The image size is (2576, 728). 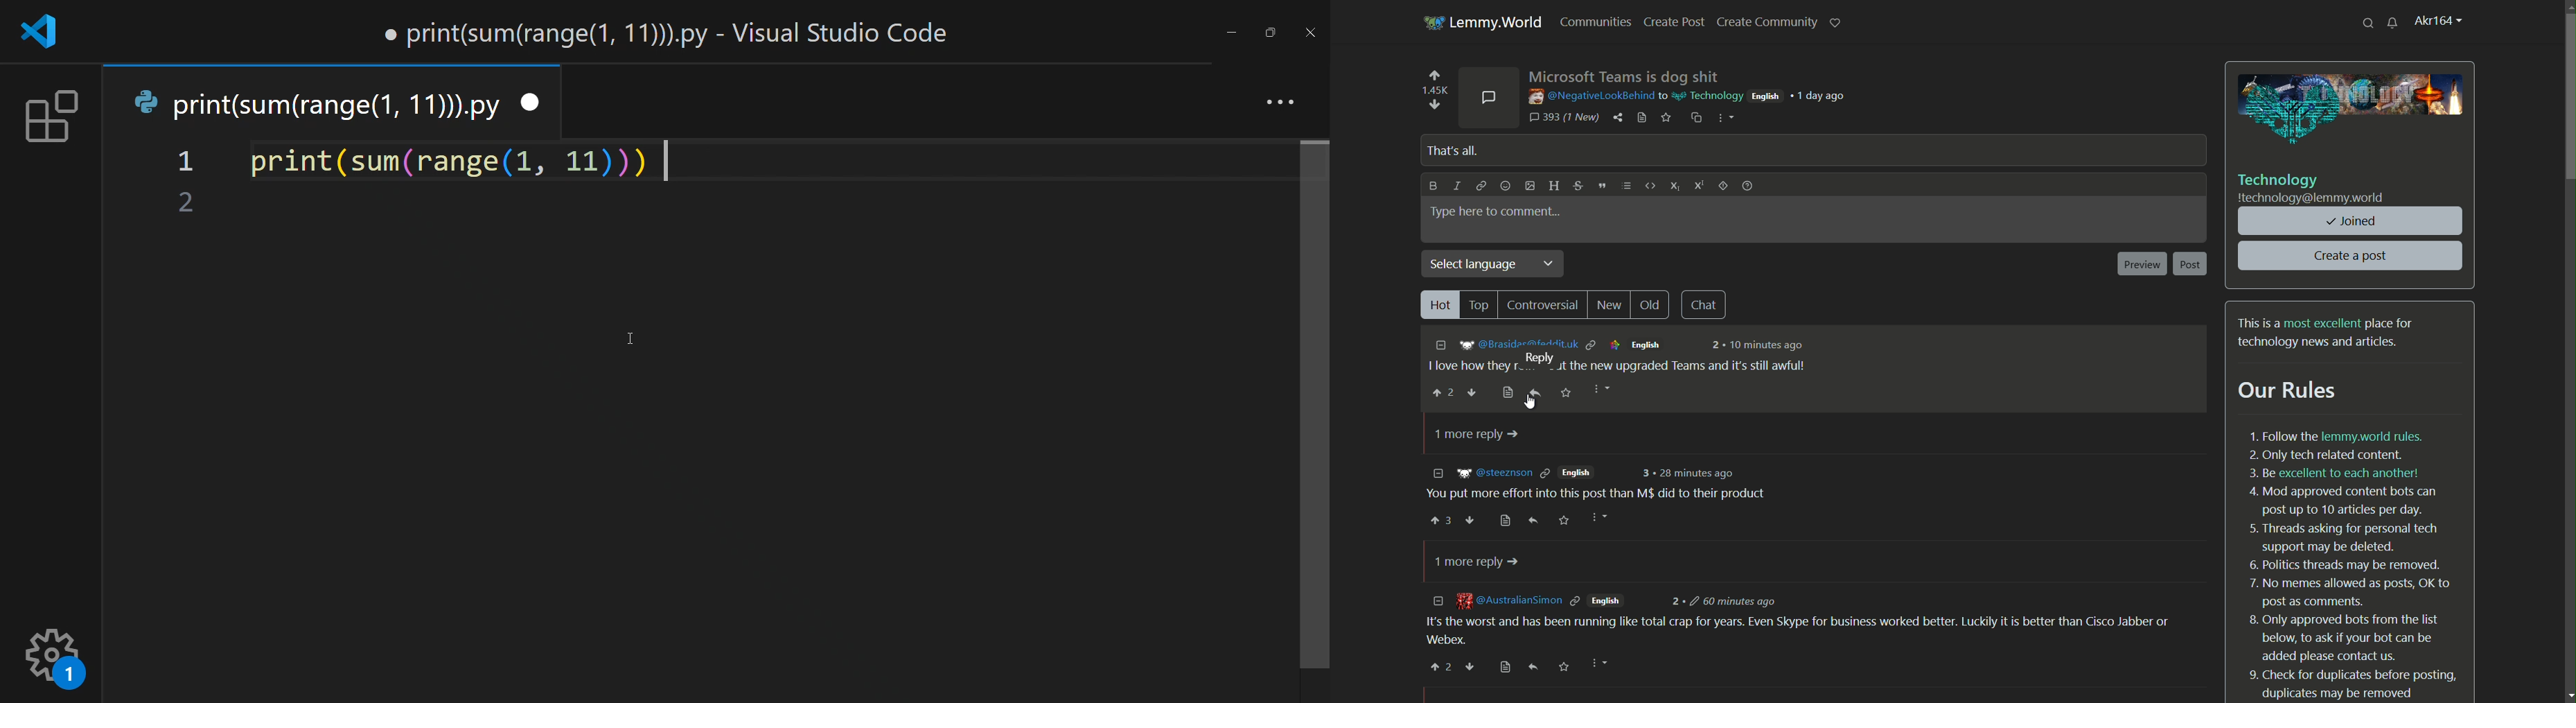 What do you see at coordinates (1602, 186) in the screenshot?
I see `quote` at bounding box center [1602, 186].